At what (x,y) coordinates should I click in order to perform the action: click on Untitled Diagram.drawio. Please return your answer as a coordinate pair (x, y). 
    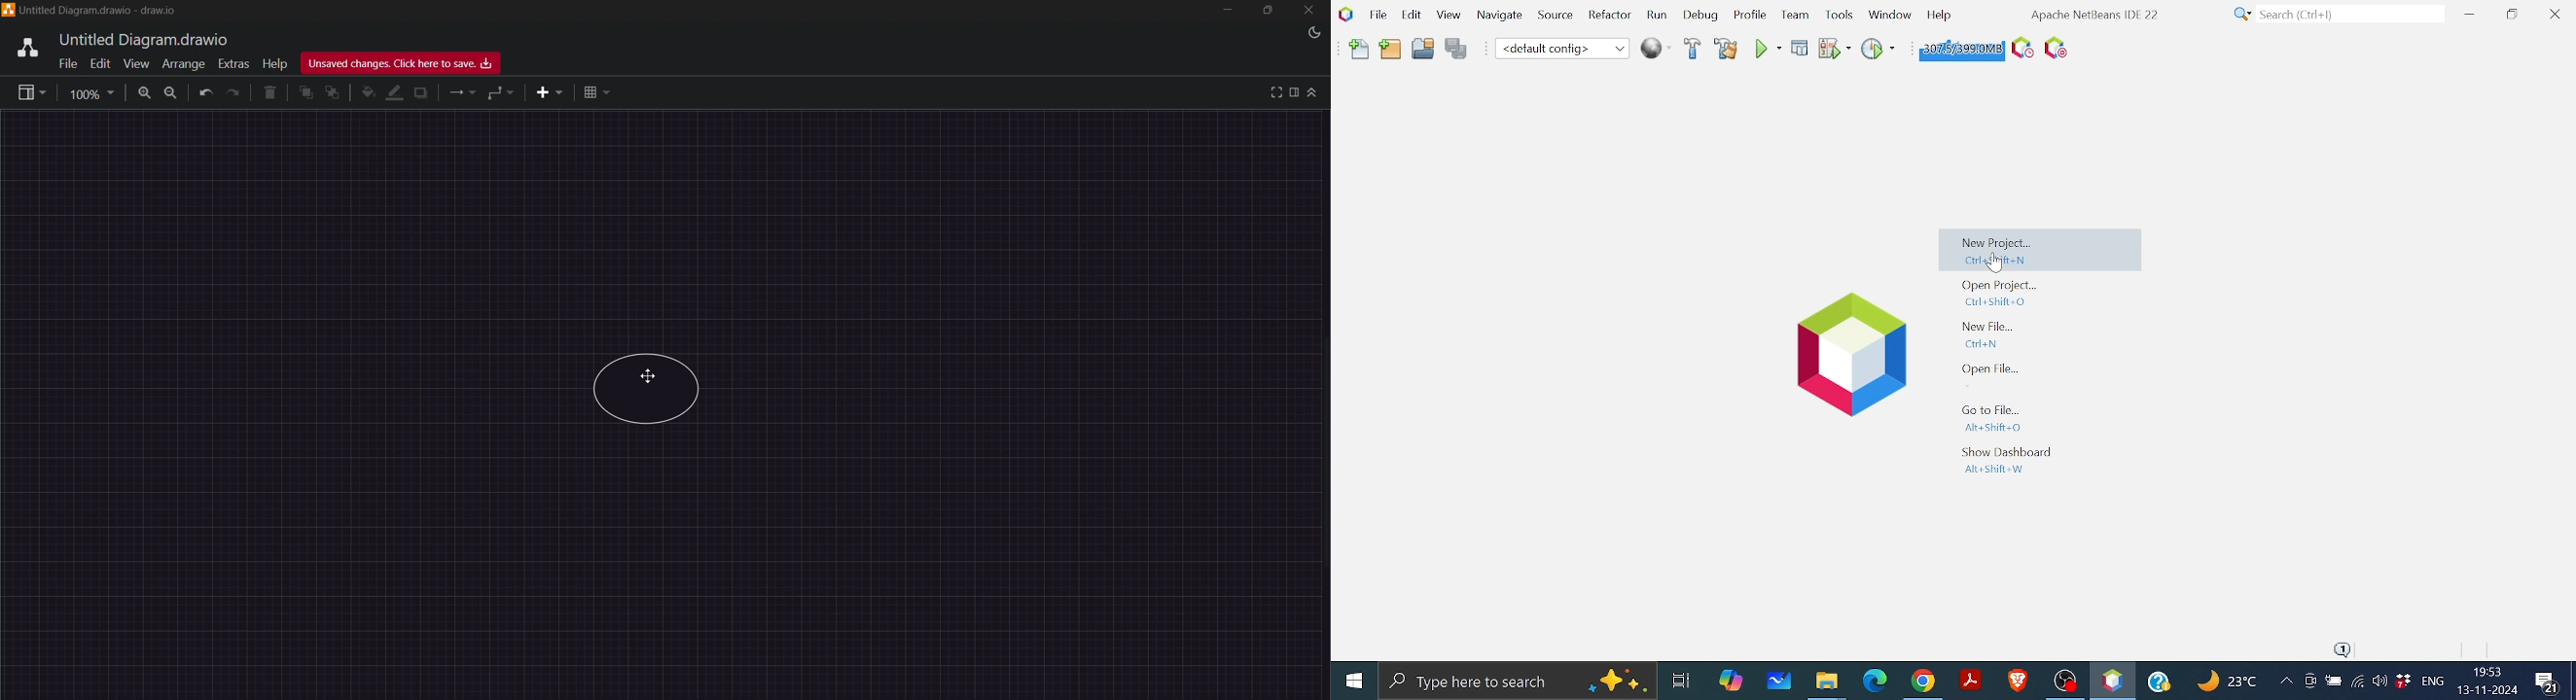
    Looking at the image, I should click on (141, 39).